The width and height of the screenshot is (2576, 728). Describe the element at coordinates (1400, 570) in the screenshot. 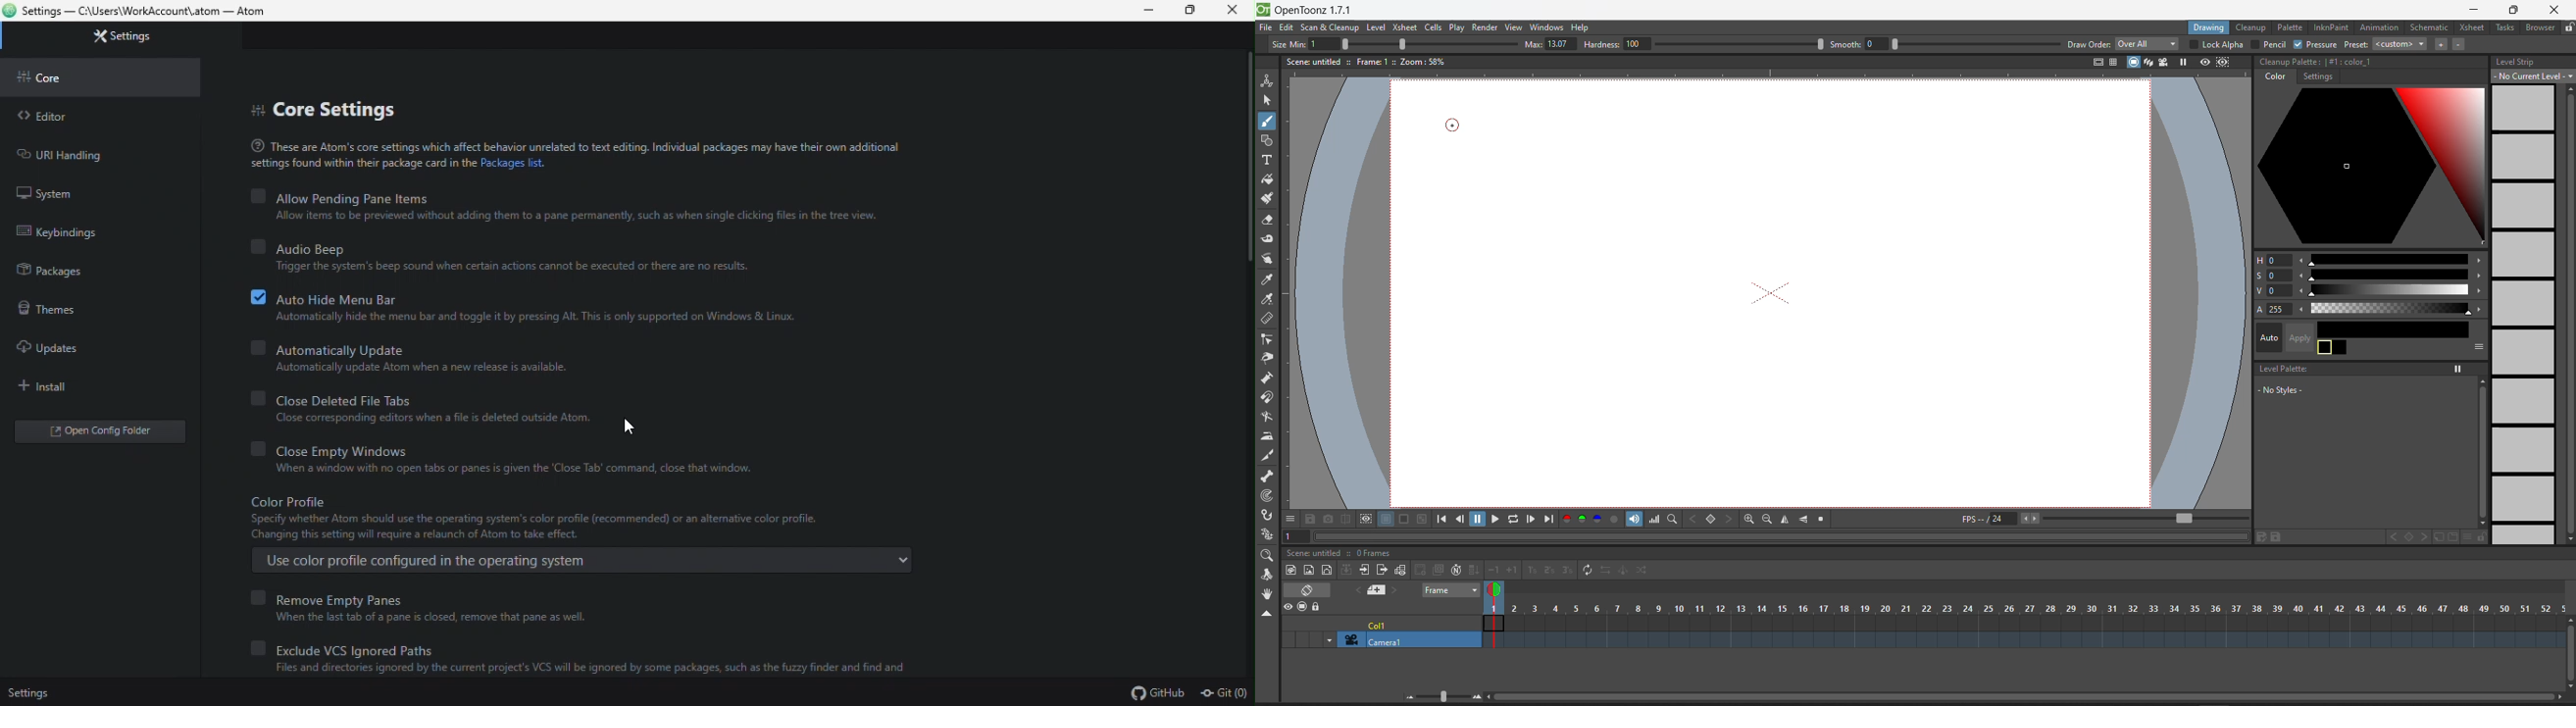

I see `toggle edit in place` at that location.